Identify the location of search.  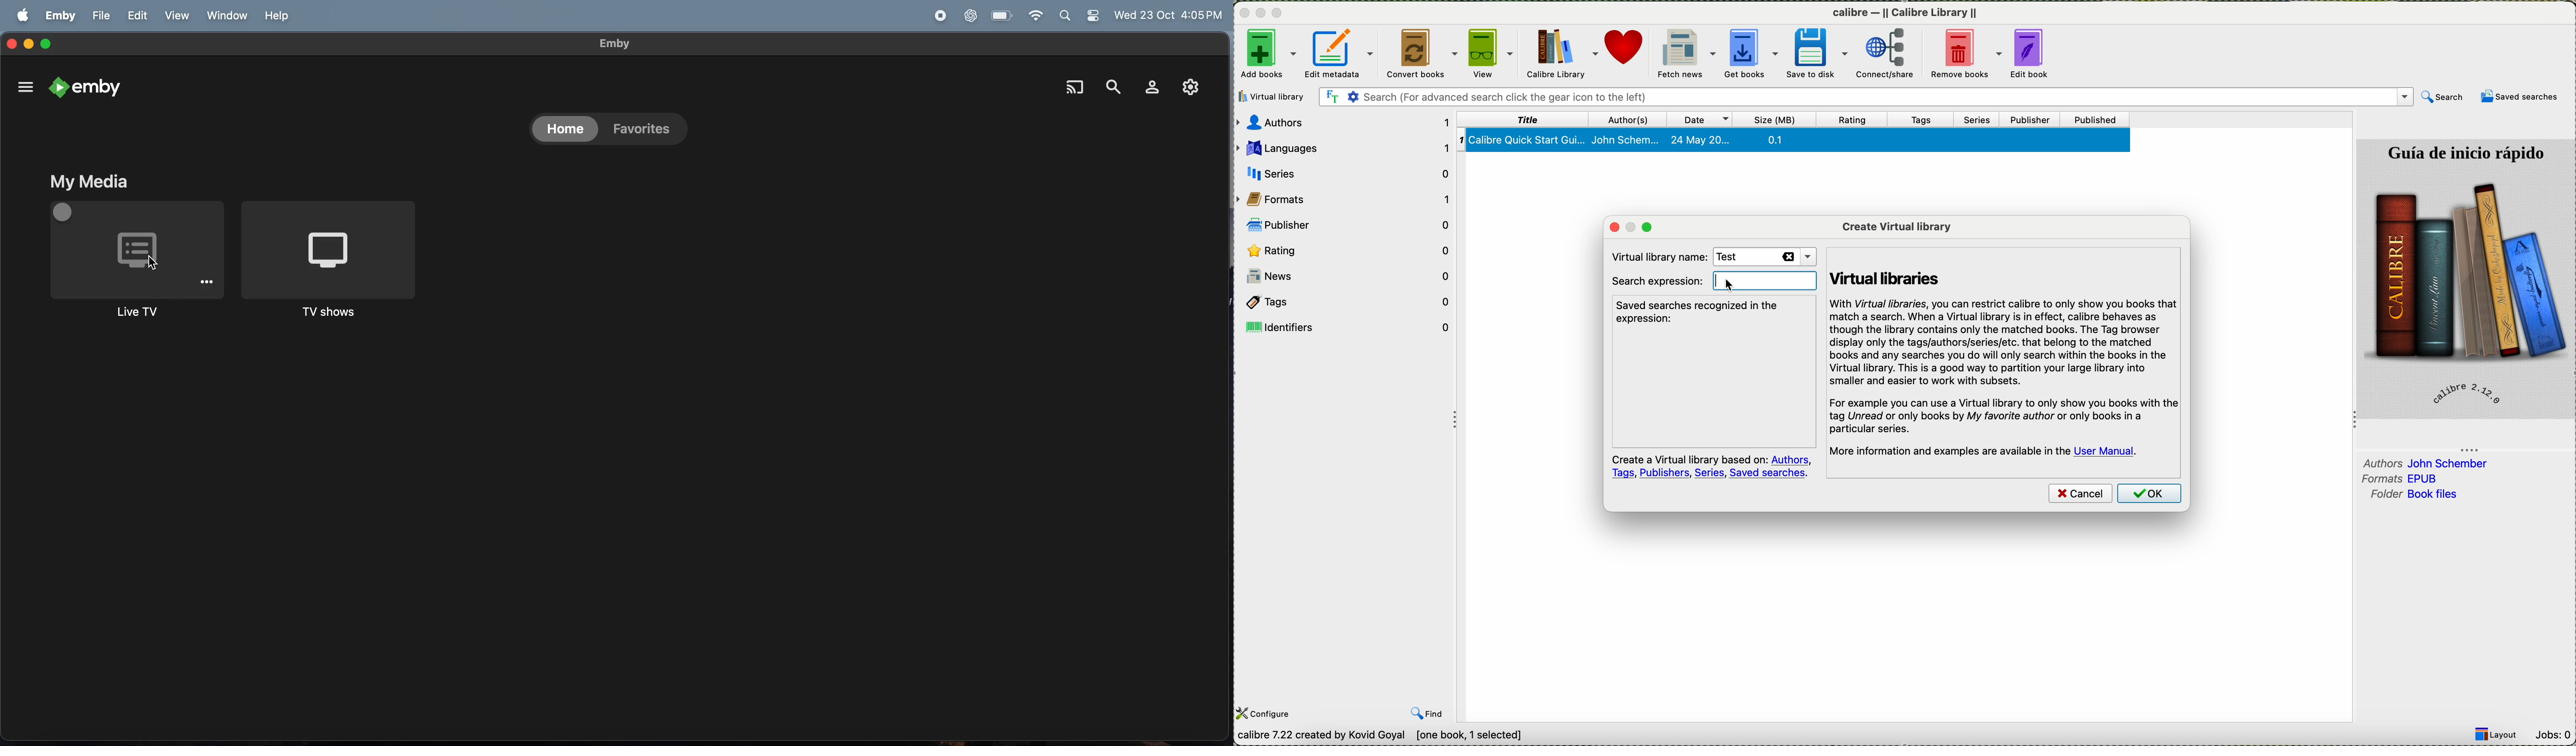
(1113, 82).